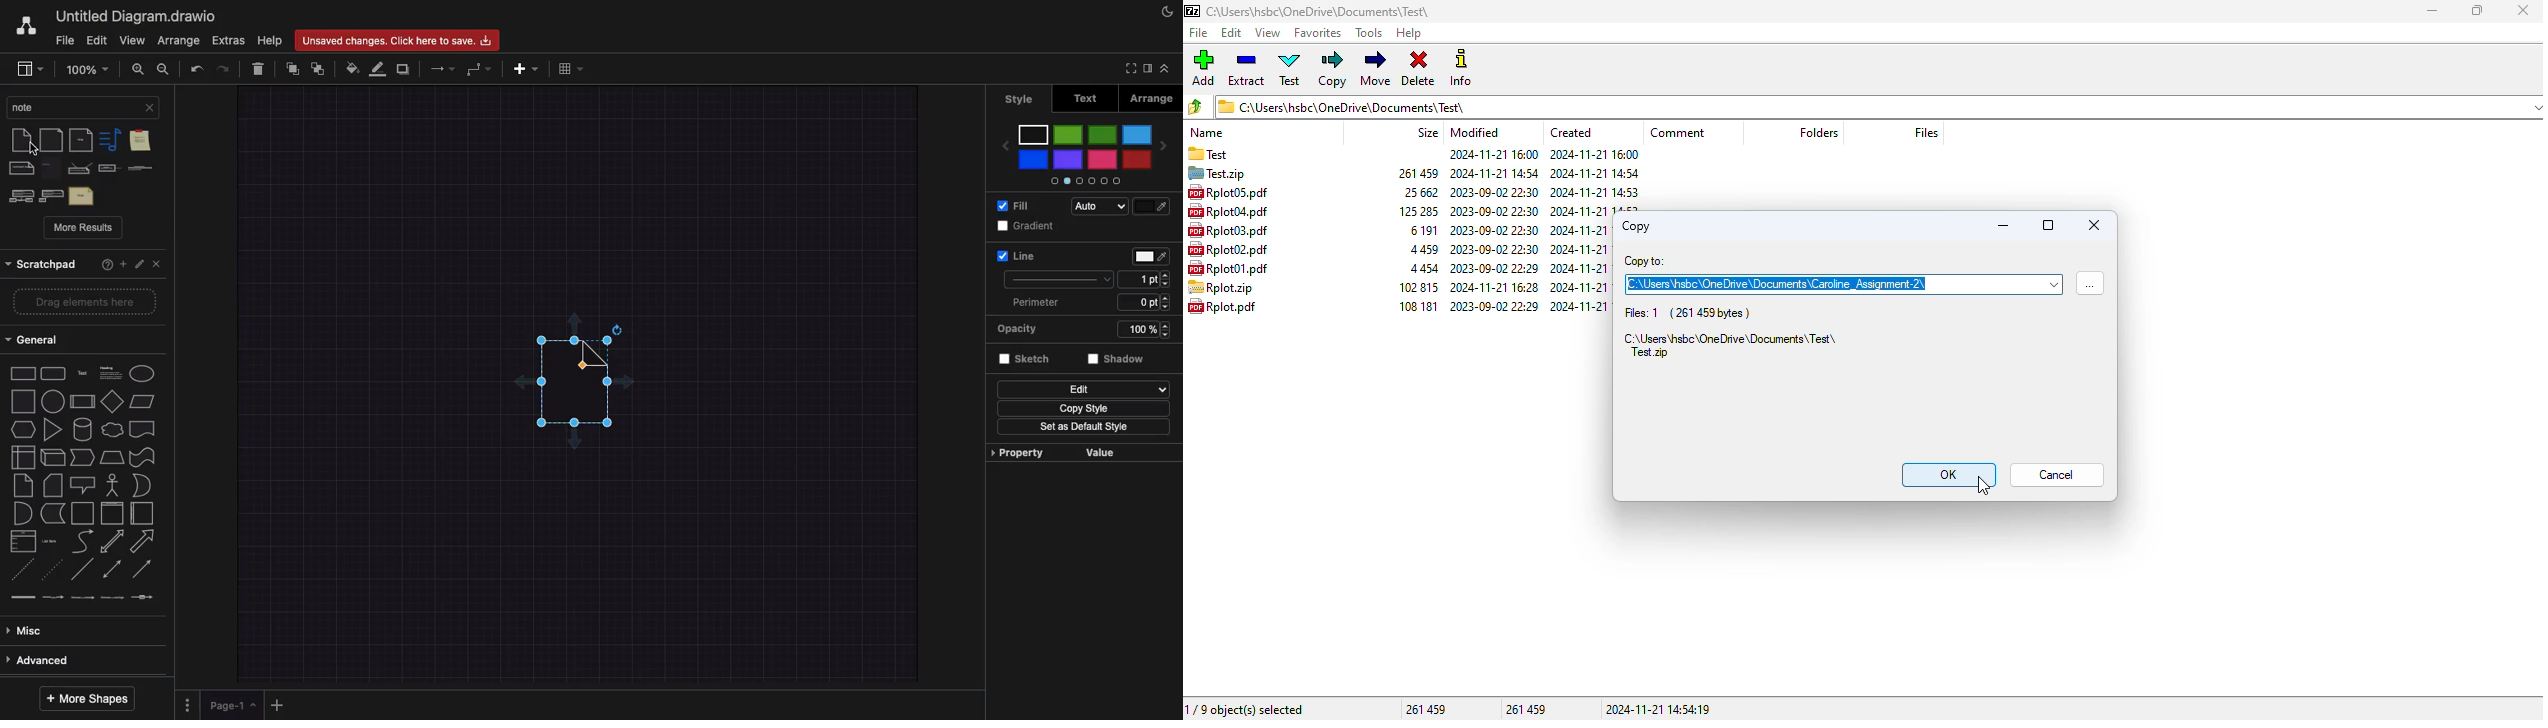 The height and width of the screenshot is (728, 2548). I want to click on Style, so click(1021, 99).